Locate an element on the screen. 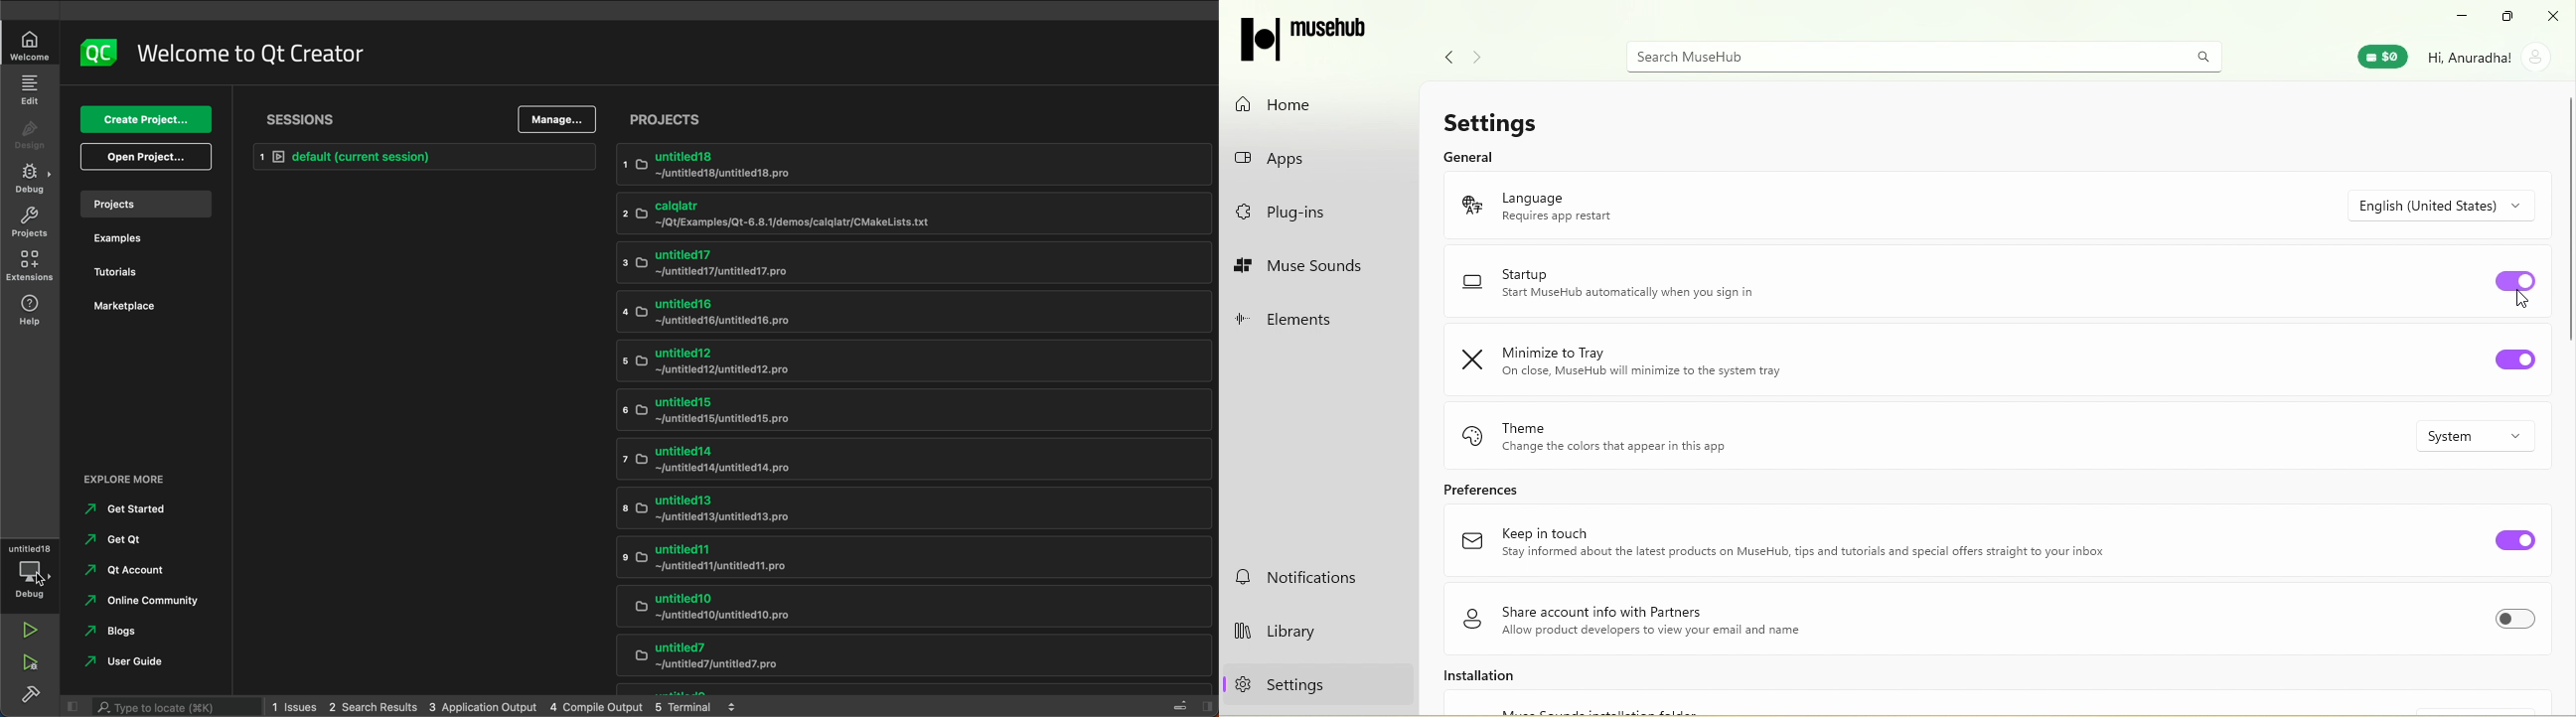 The height and width of the screenshot is (728, 2576). edit is located at coordinates (31, 90).